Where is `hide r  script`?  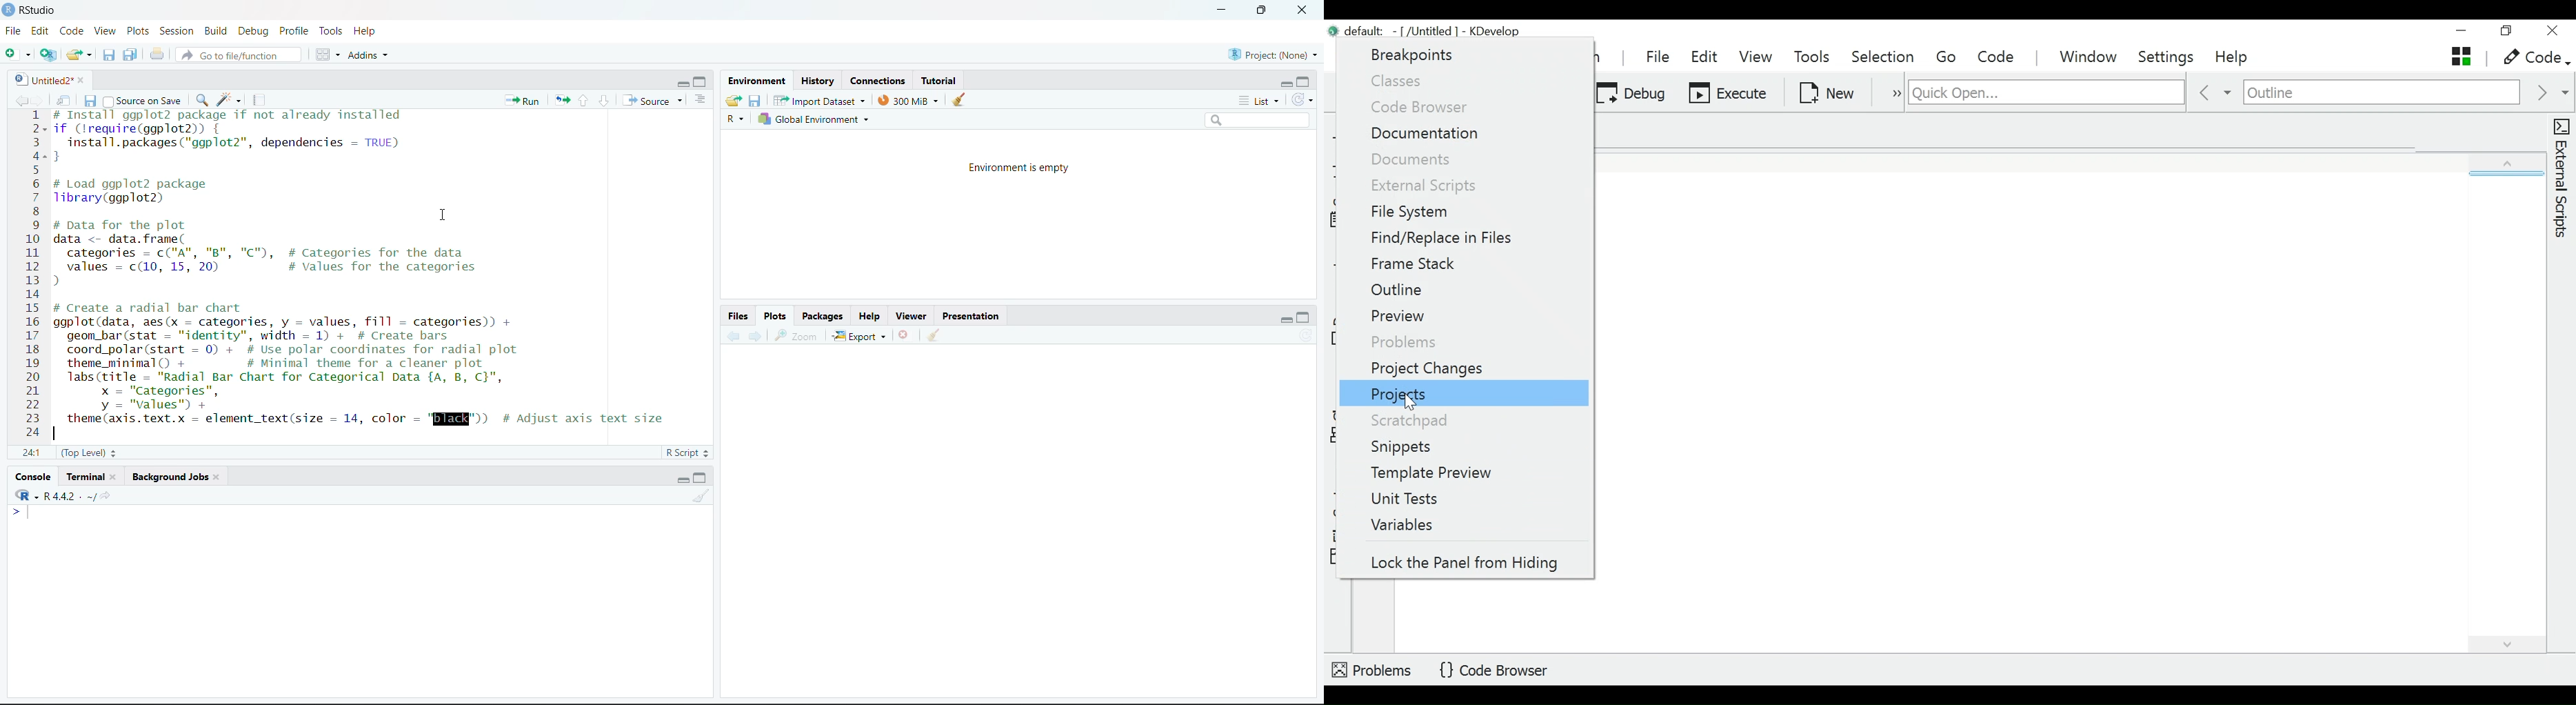
hide r  script is located at coordinates (1282, 83).